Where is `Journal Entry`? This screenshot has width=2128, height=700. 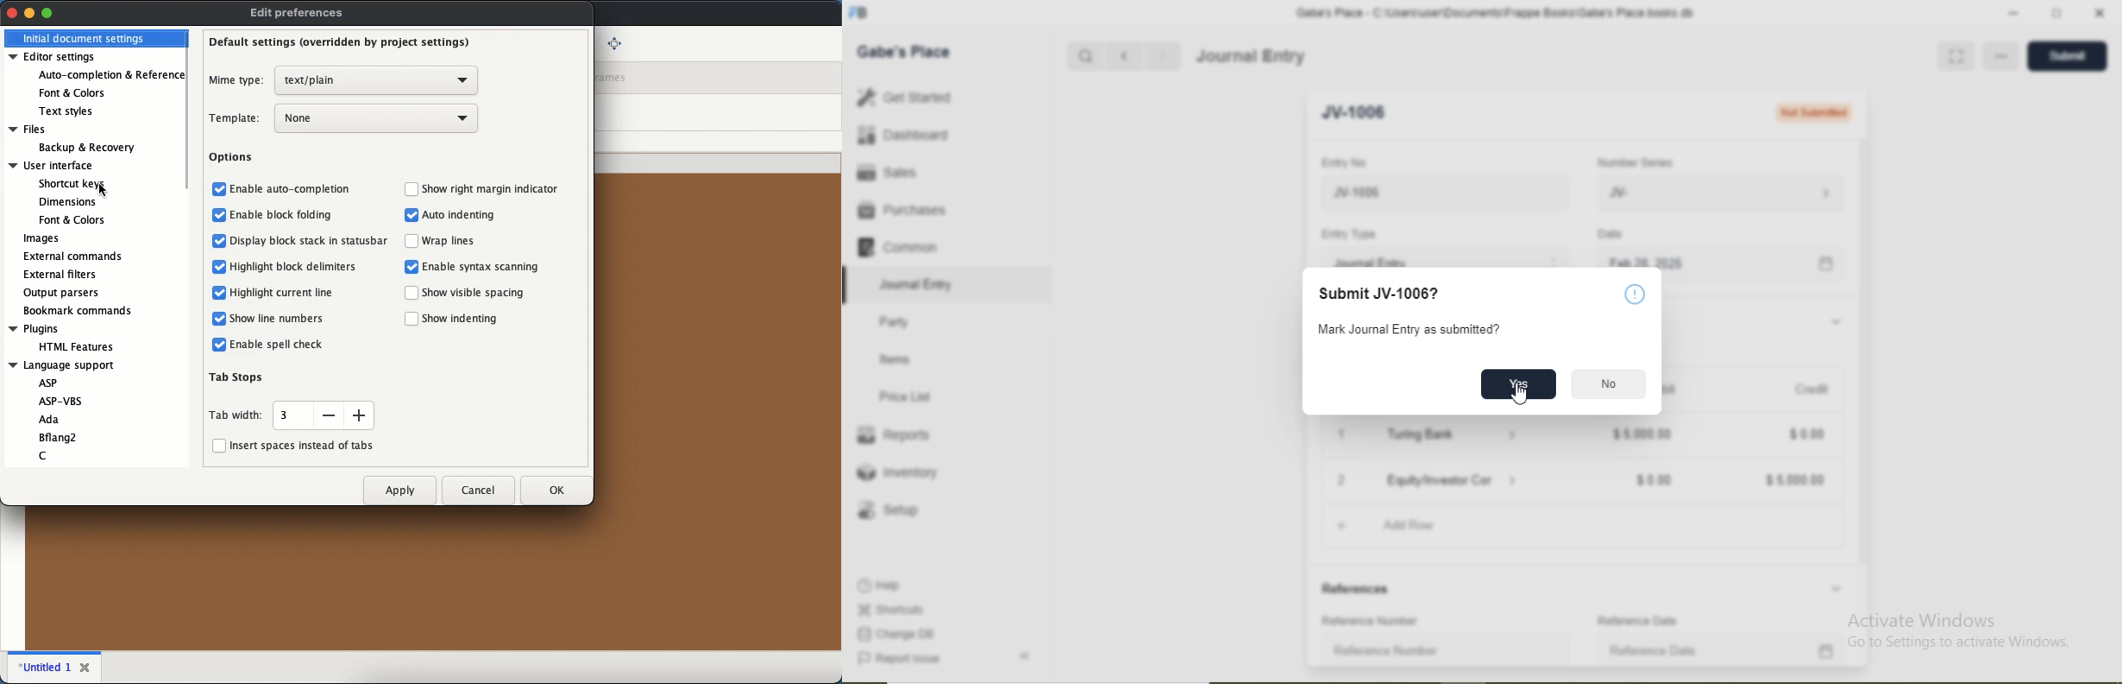 Journal Entry is located at coordinates (1373, 261).